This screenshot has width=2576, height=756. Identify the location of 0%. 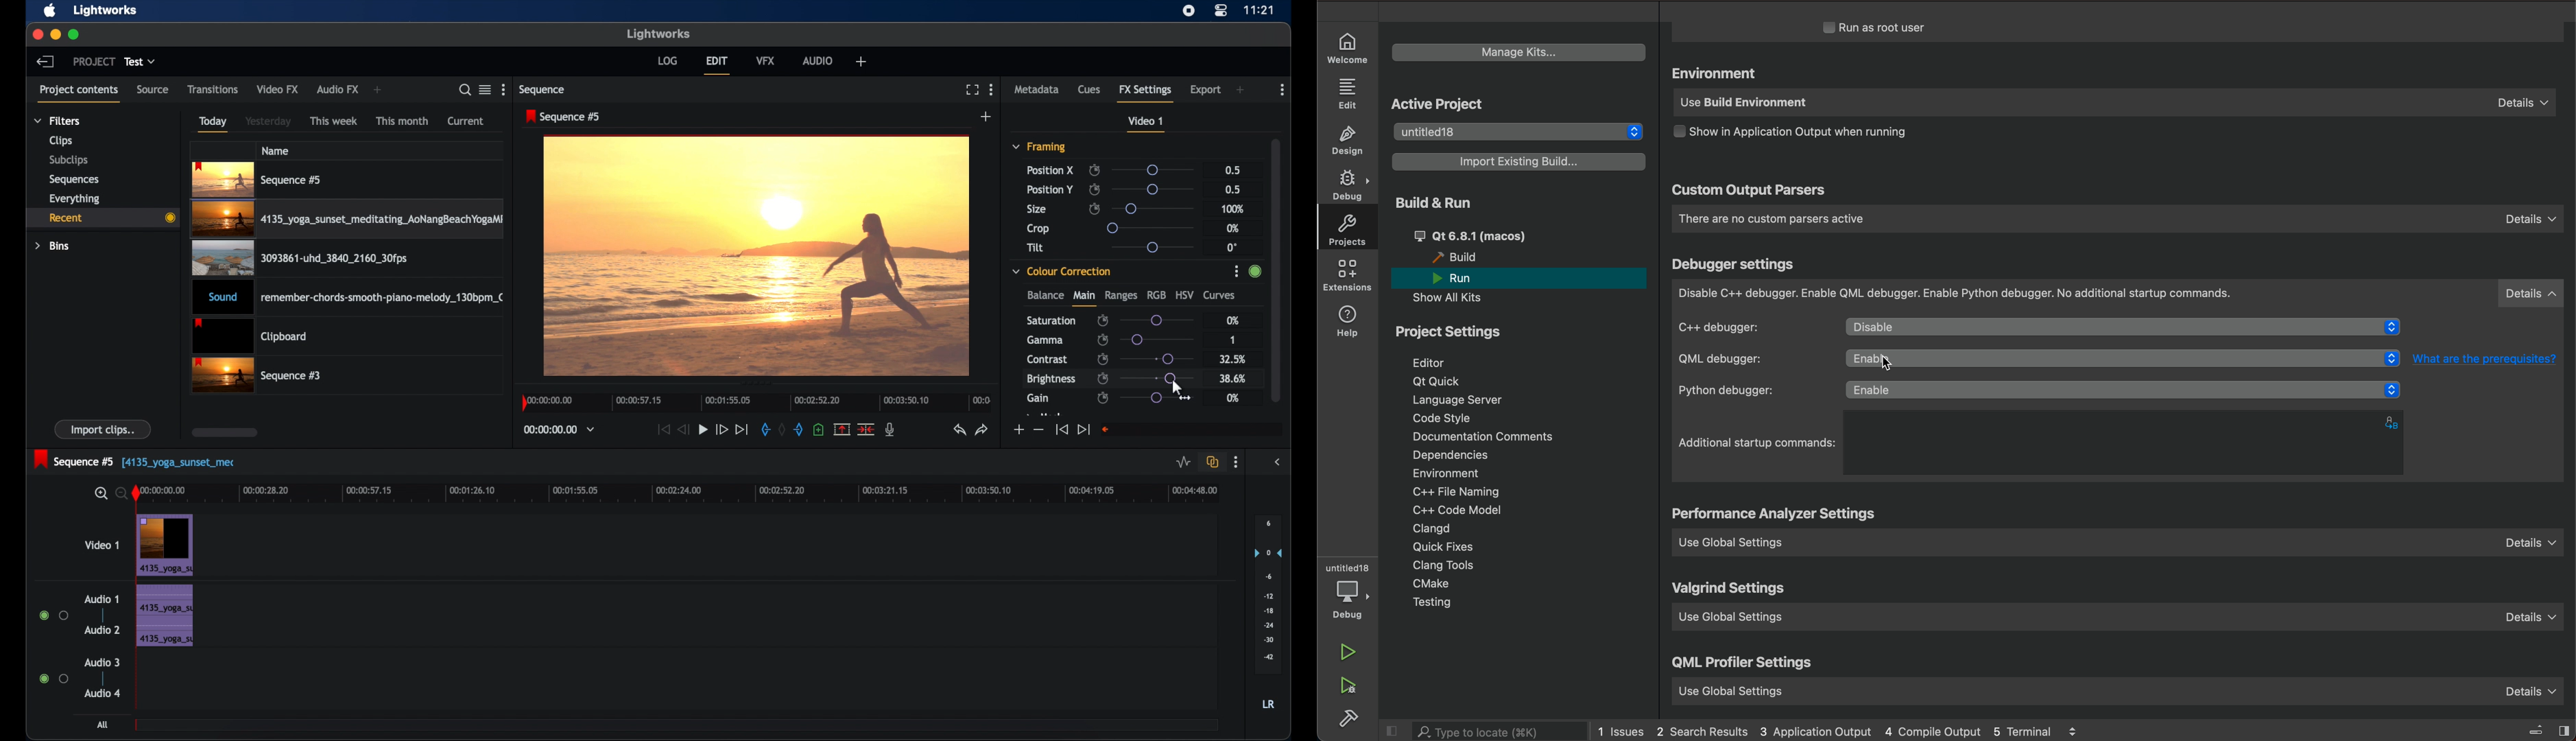
(1233, 398).